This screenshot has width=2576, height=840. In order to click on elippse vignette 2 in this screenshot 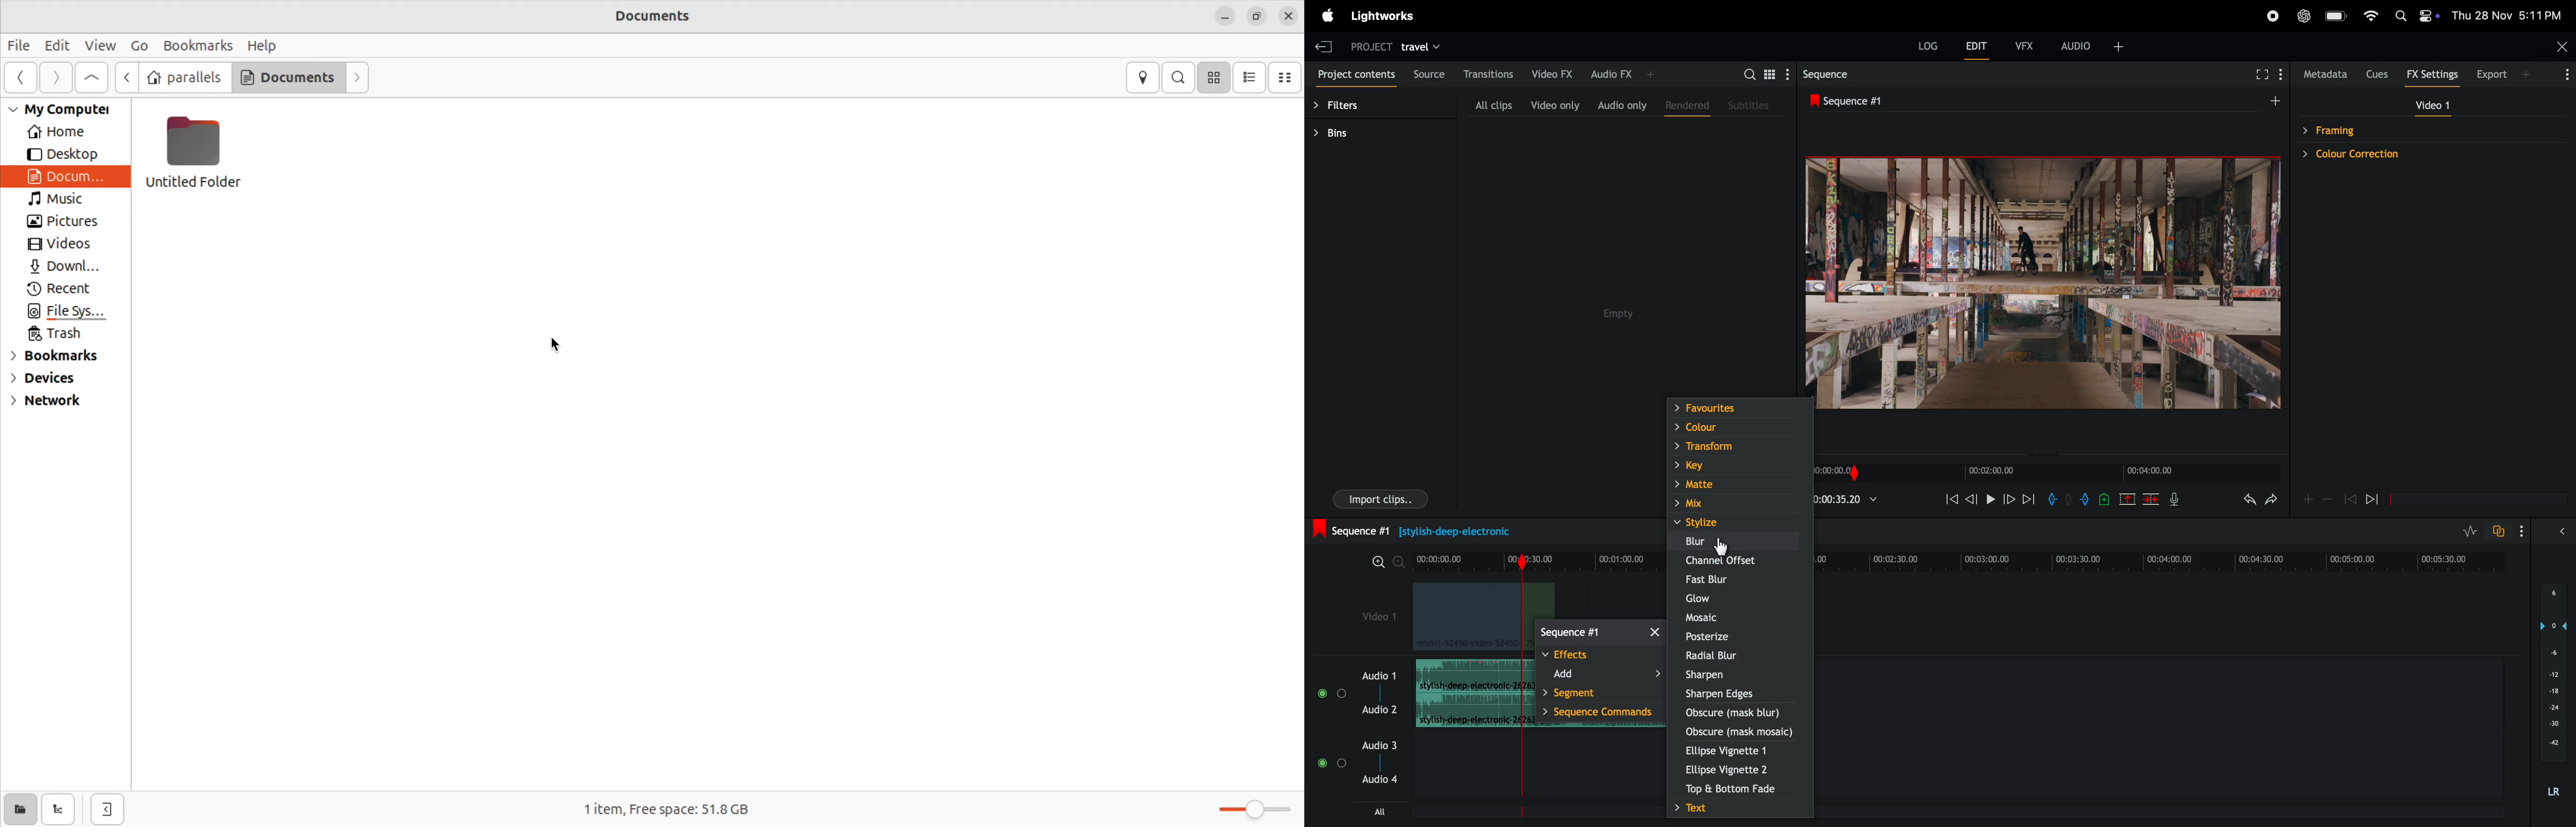, I will do `click(1730, 770)`.